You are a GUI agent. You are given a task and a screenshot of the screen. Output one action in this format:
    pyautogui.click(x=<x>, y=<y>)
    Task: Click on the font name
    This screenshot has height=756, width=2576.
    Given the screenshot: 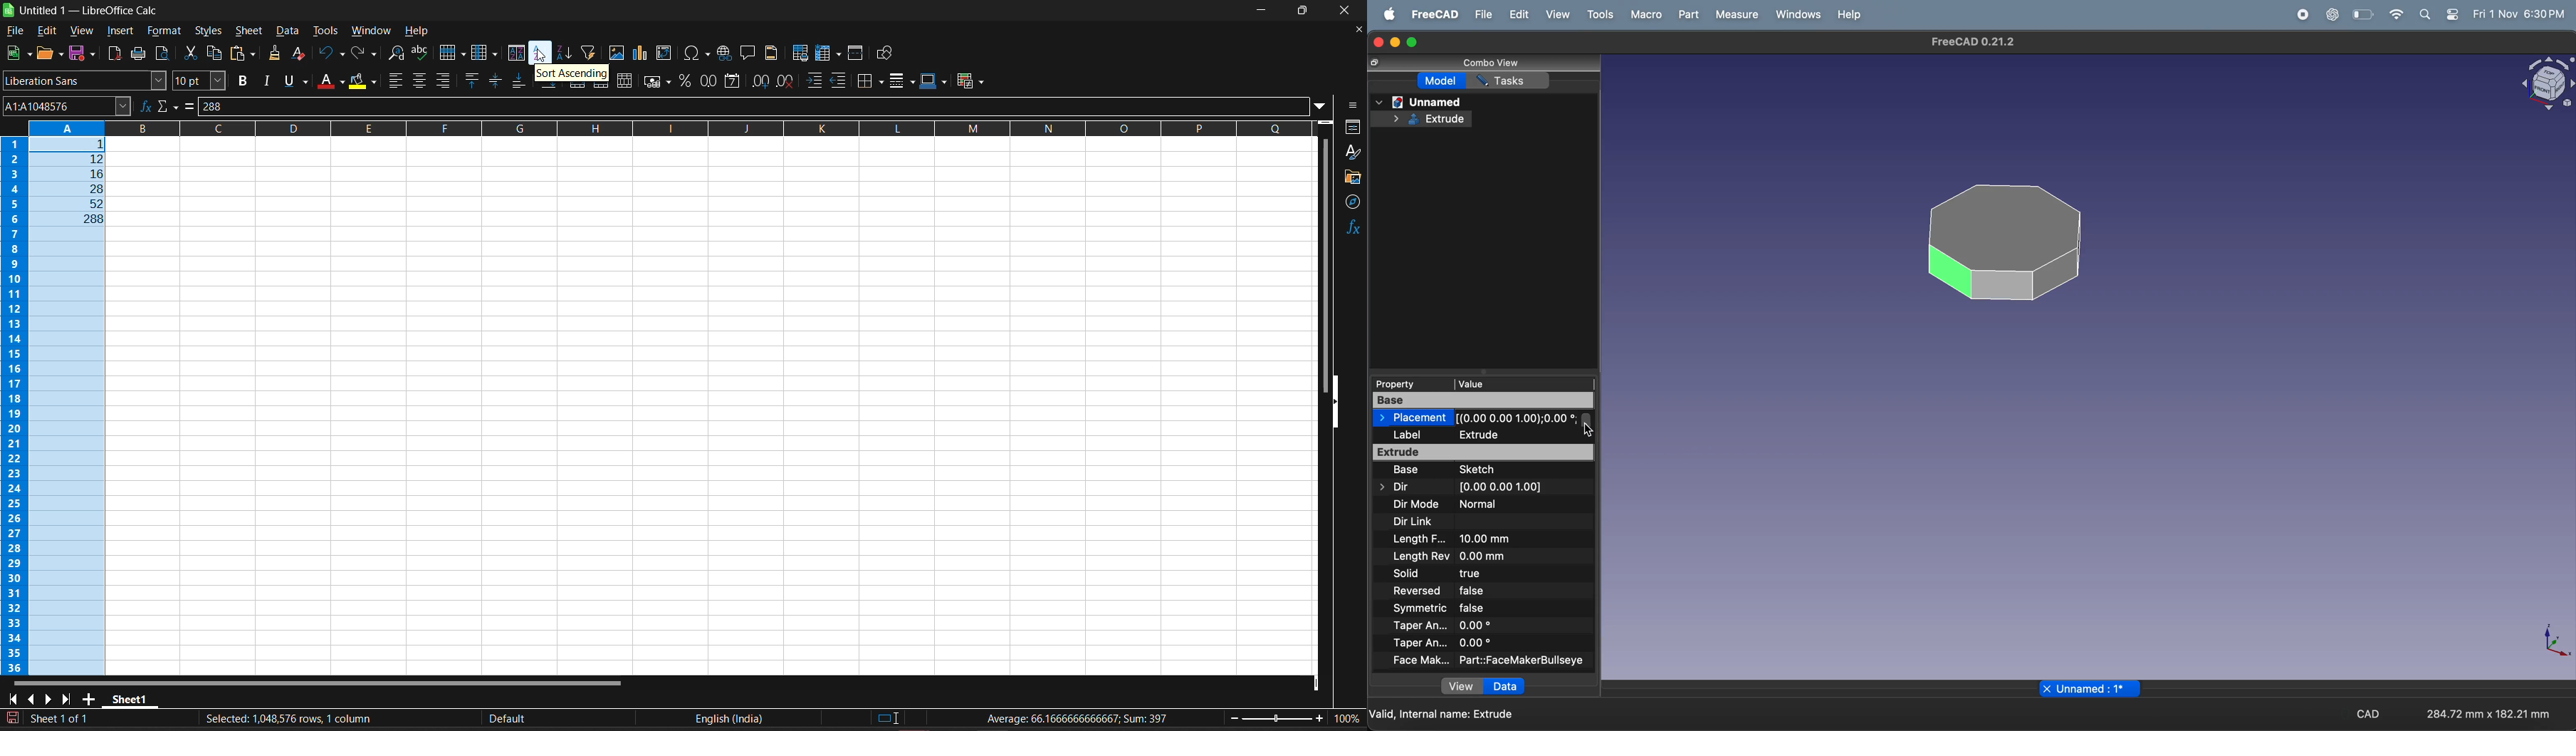 What is the action you would take?
    pyautogui.click(x=85, y=83)
    